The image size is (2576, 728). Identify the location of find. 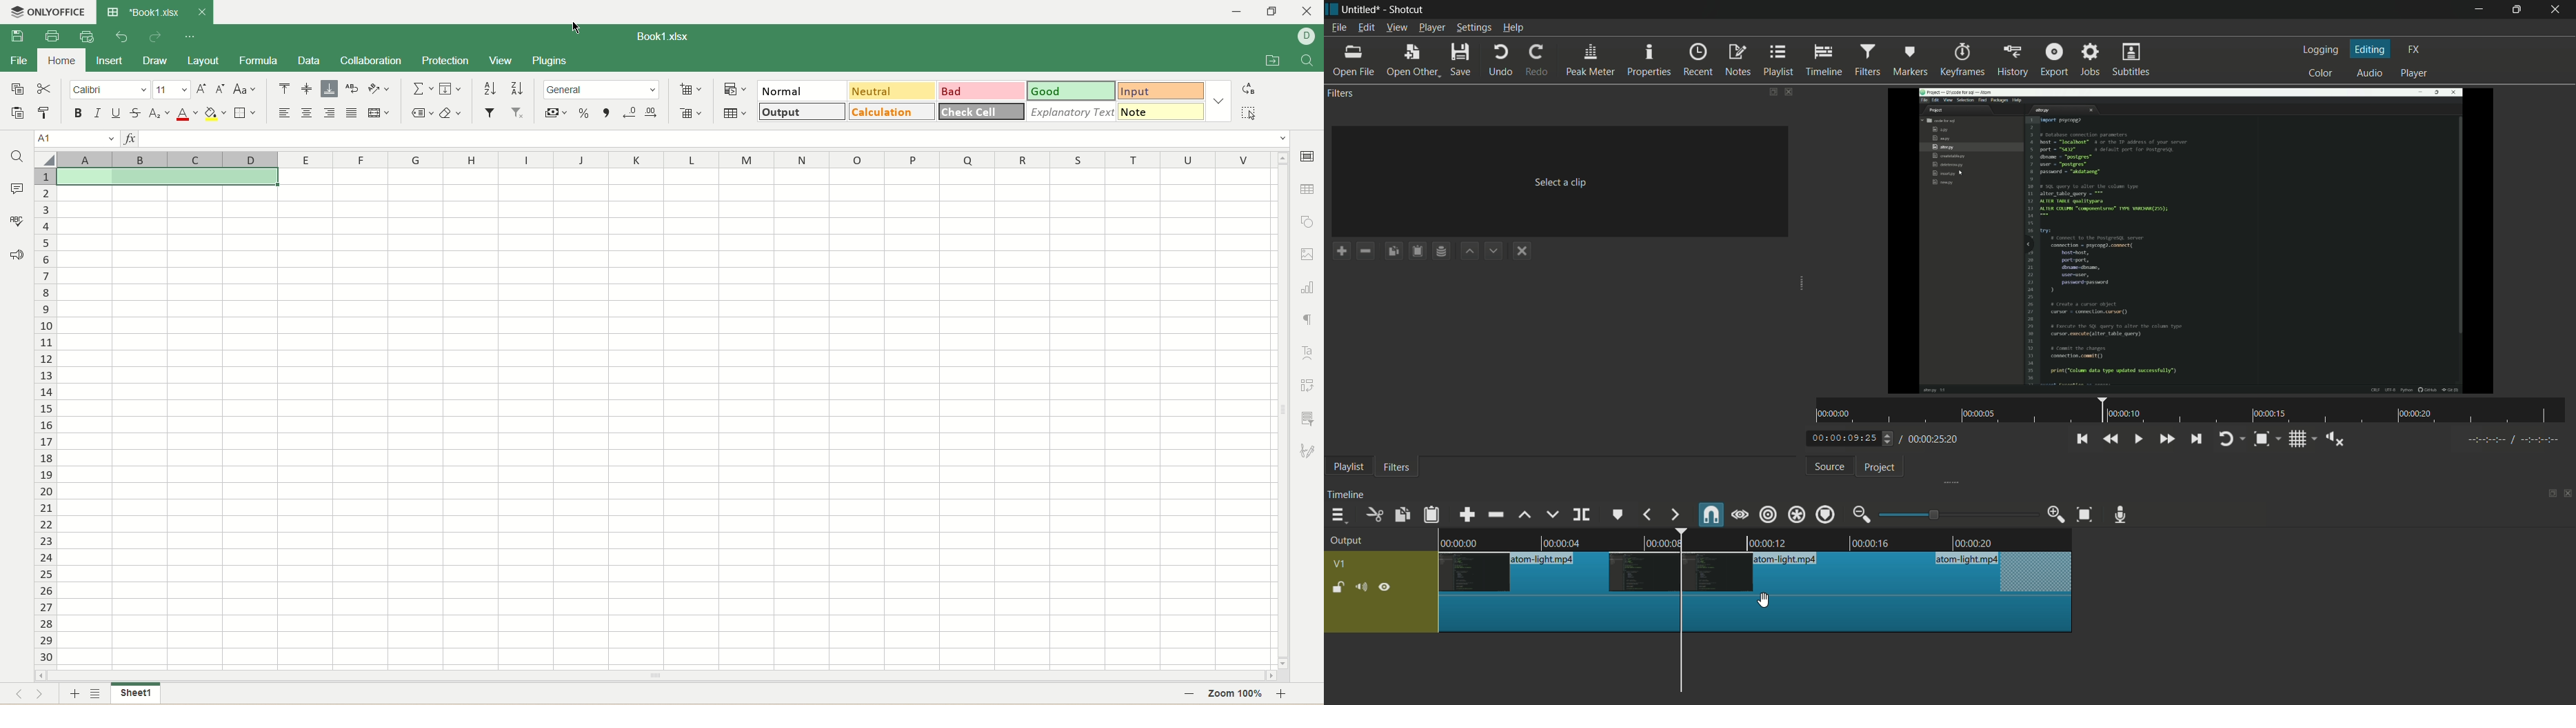
(1308, 59).